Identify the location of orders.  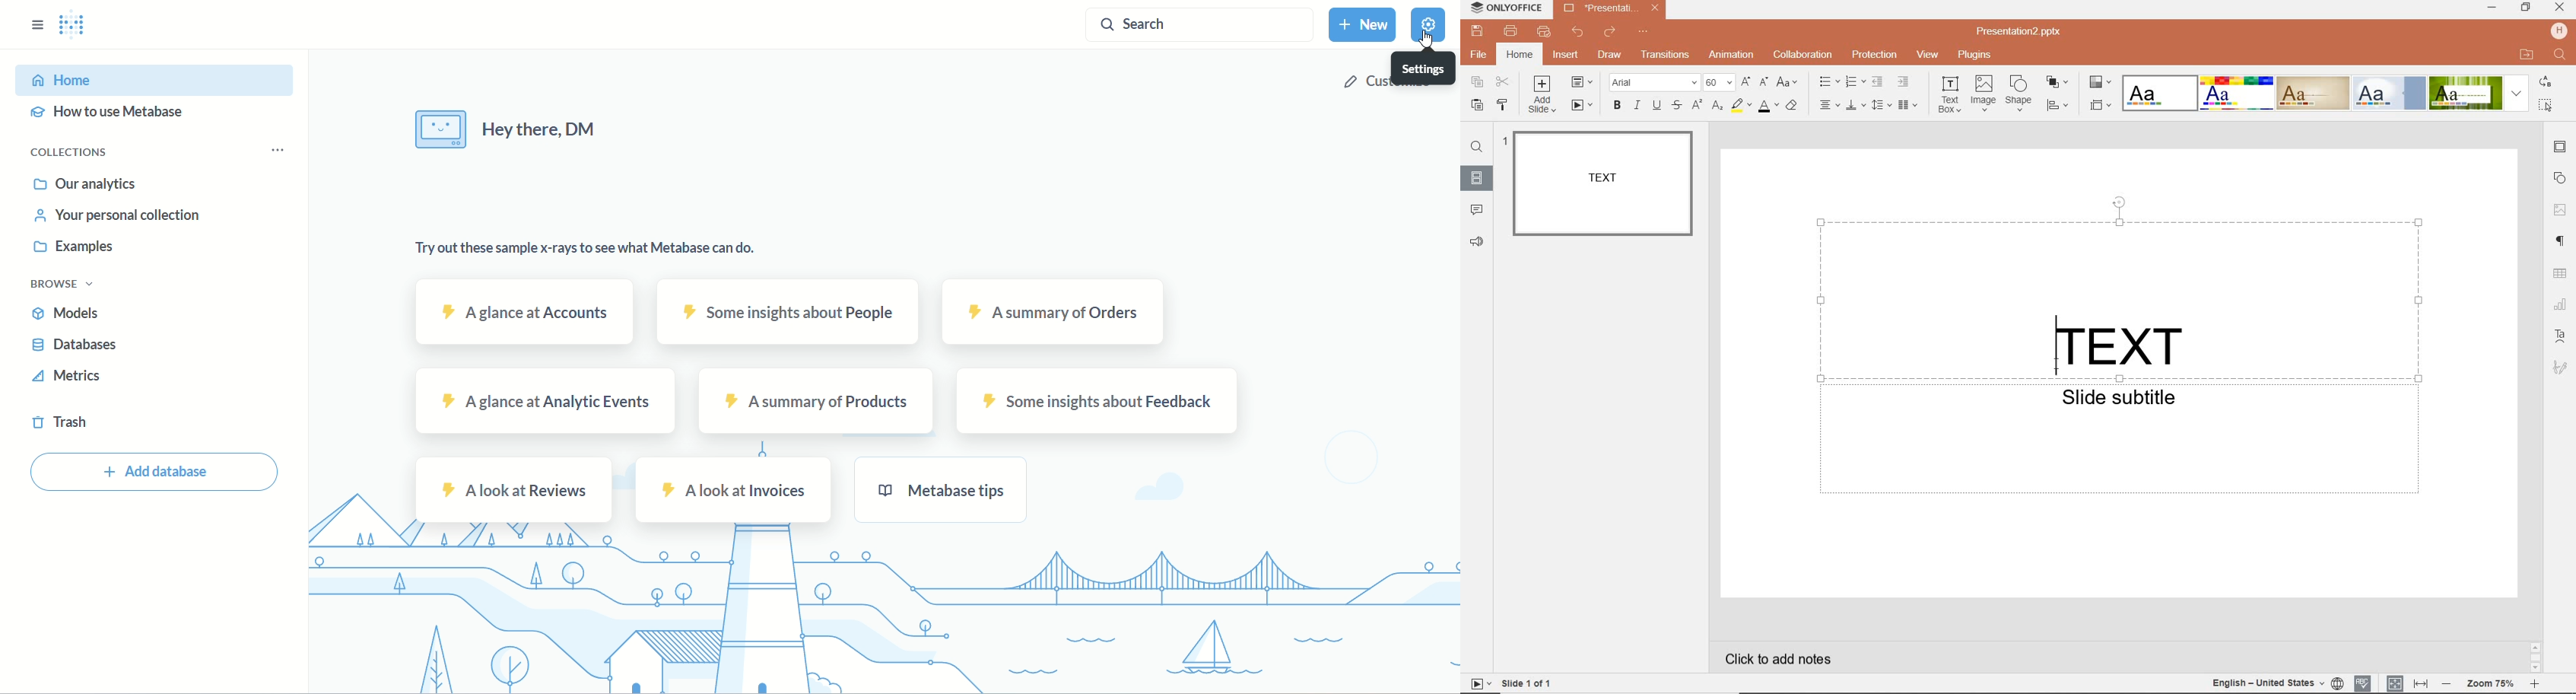
(1056, 312).